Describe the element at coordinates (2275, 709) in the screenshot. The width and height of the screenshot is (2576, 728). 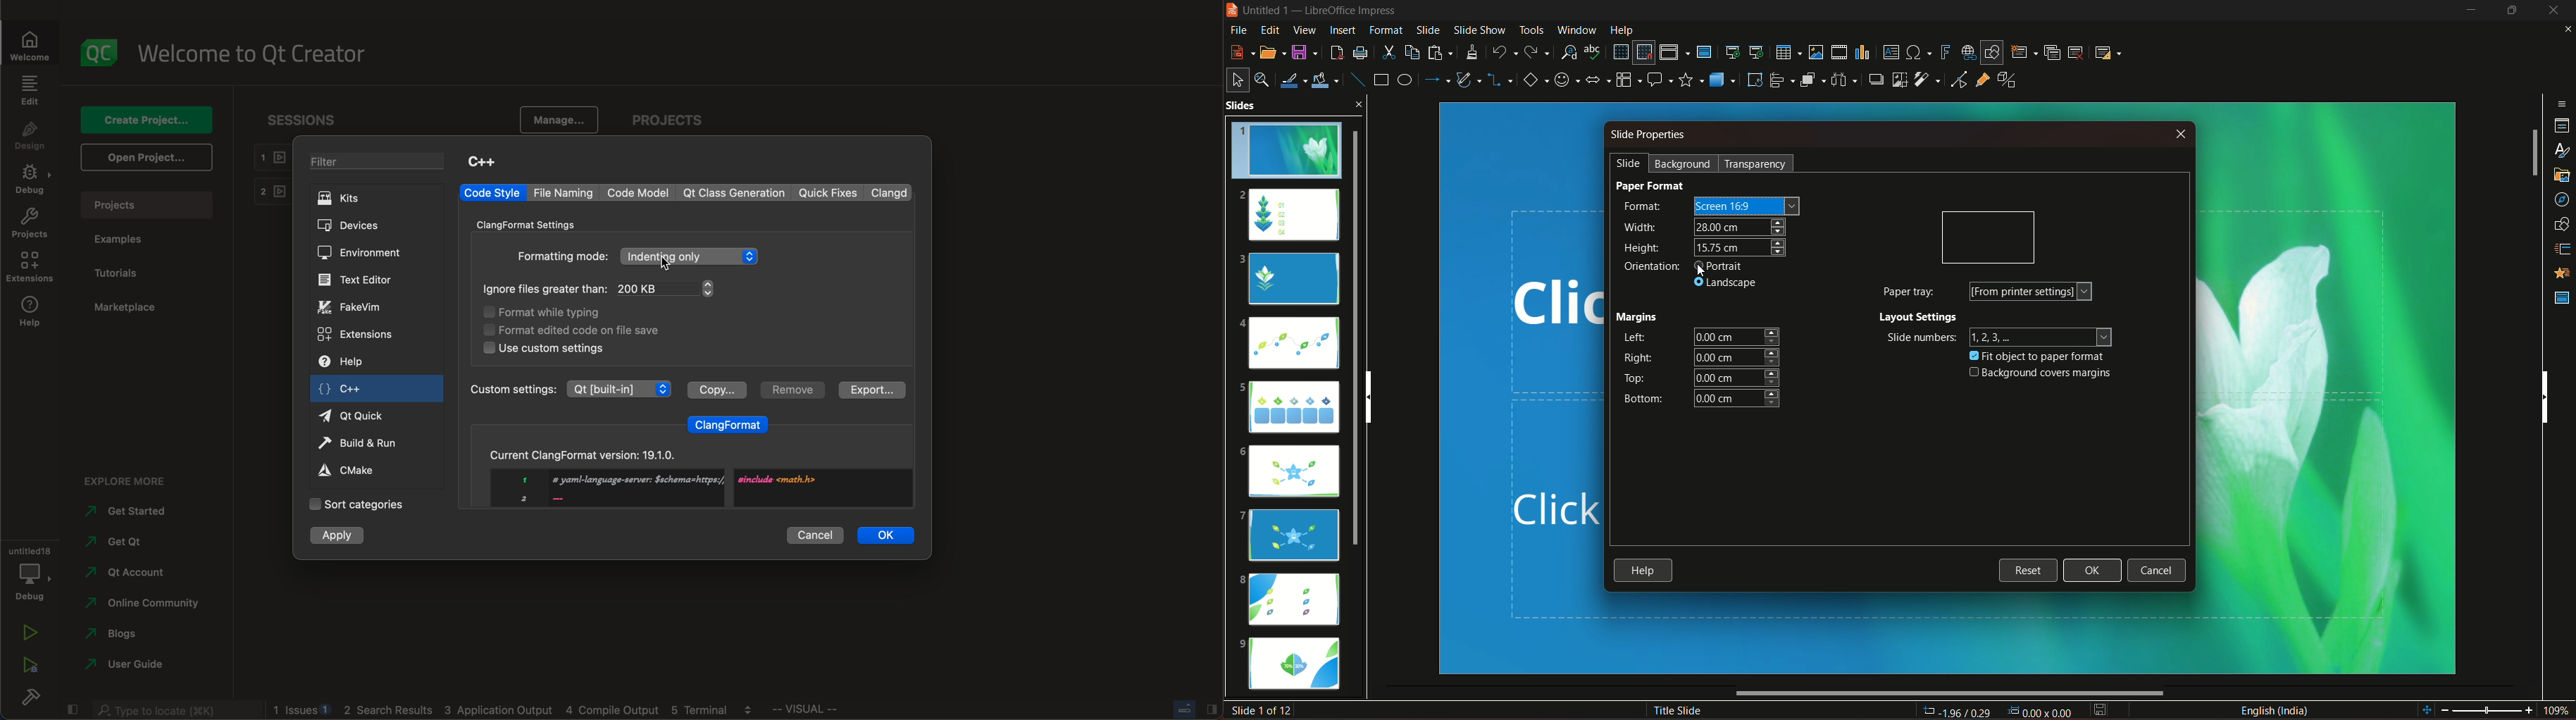
I see `language` at that location.